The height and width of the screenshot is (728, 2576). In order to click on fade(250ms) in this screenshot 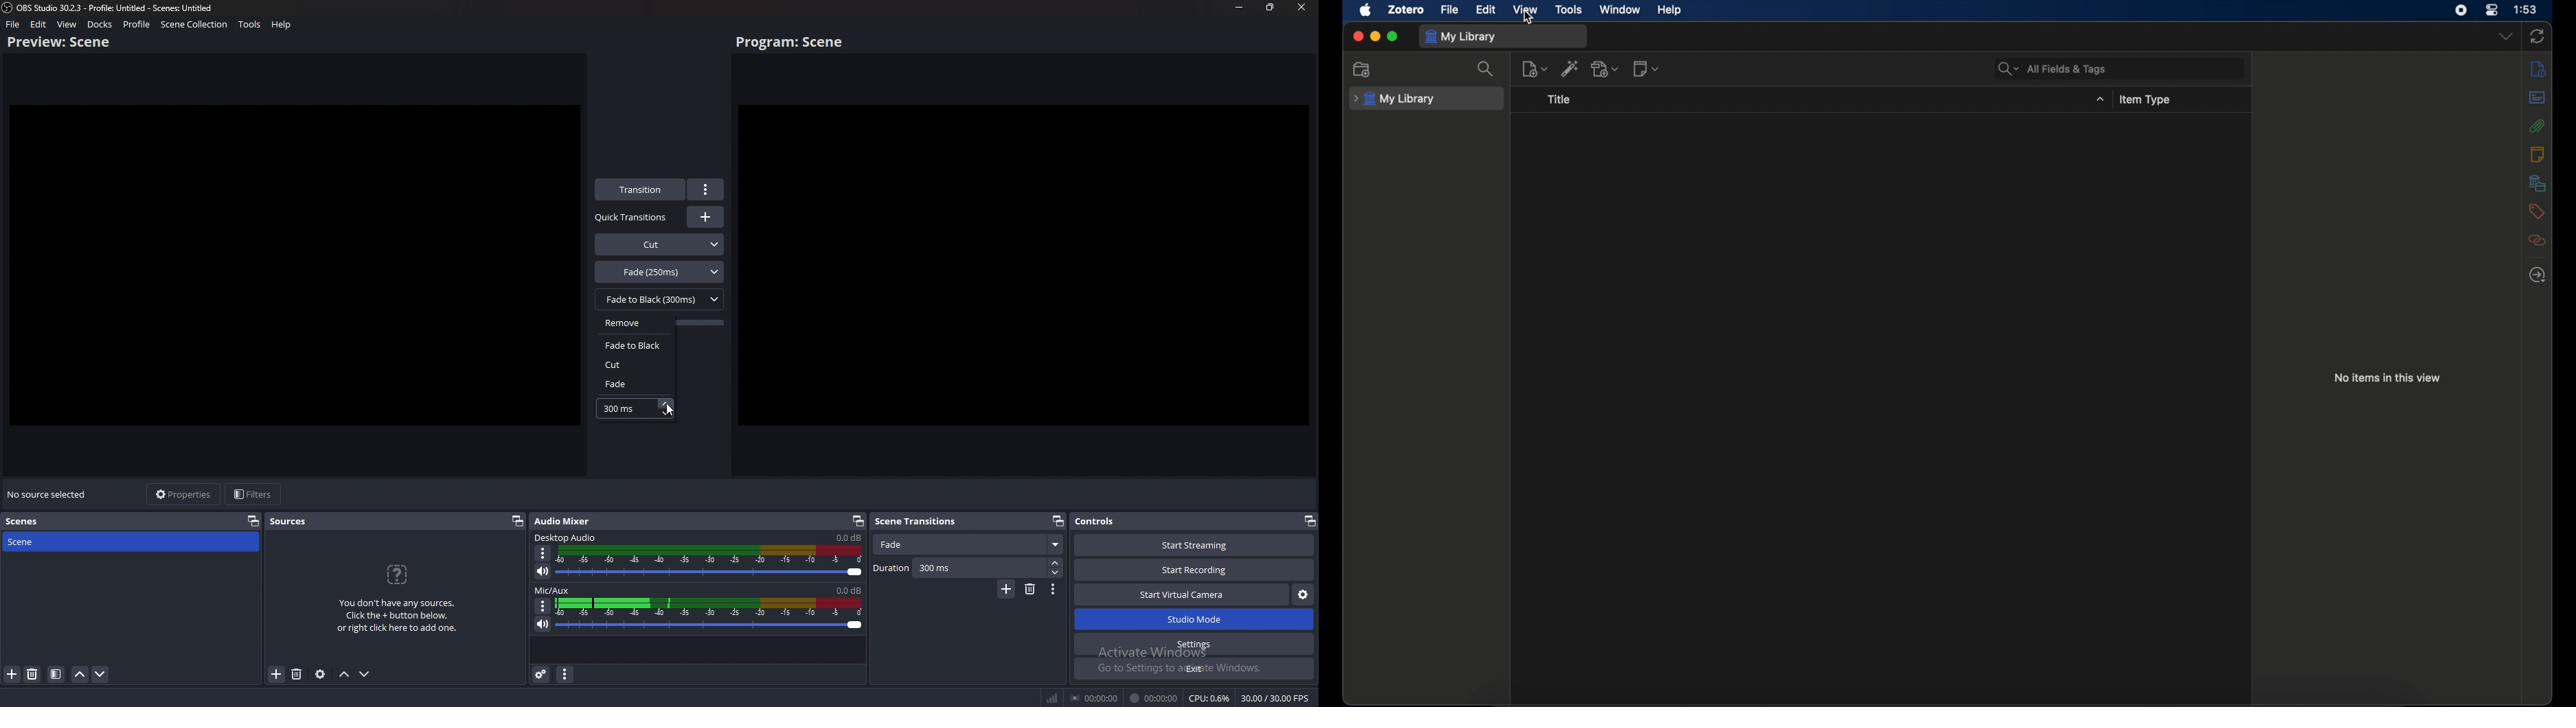, I will do `click(660, 271)`.